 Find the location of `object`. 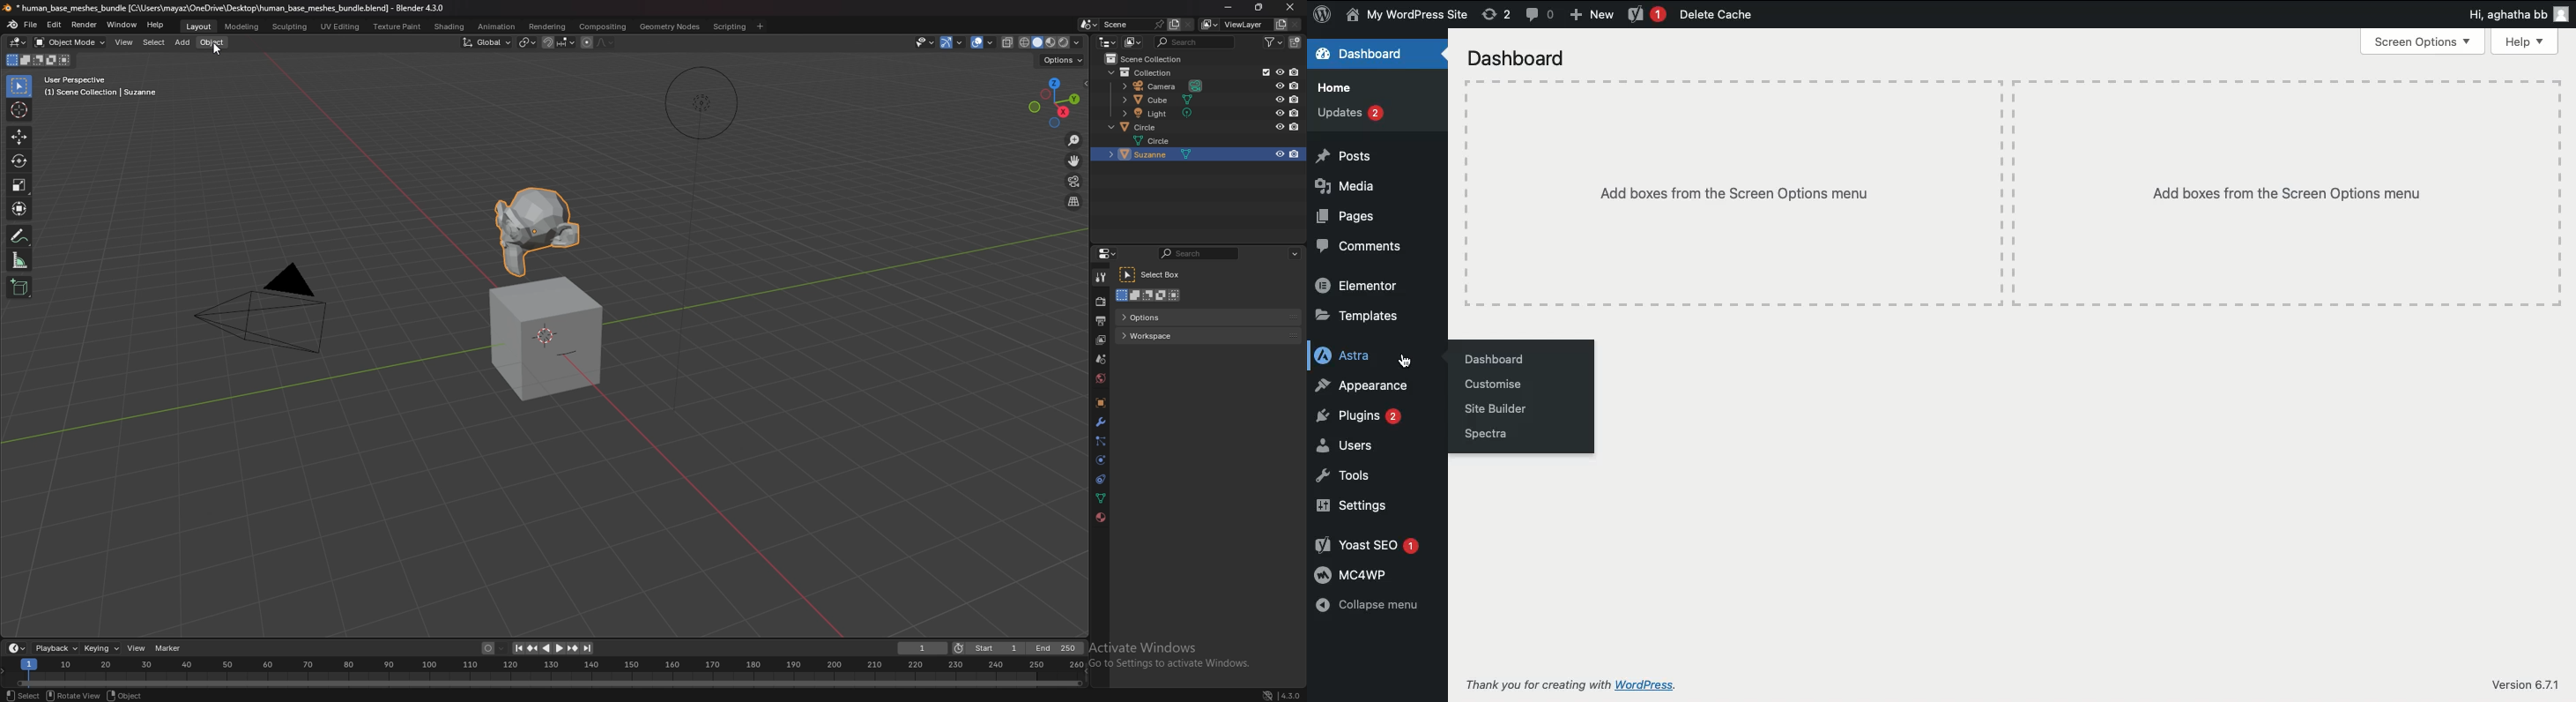

object is located at coordinates (136, 695).